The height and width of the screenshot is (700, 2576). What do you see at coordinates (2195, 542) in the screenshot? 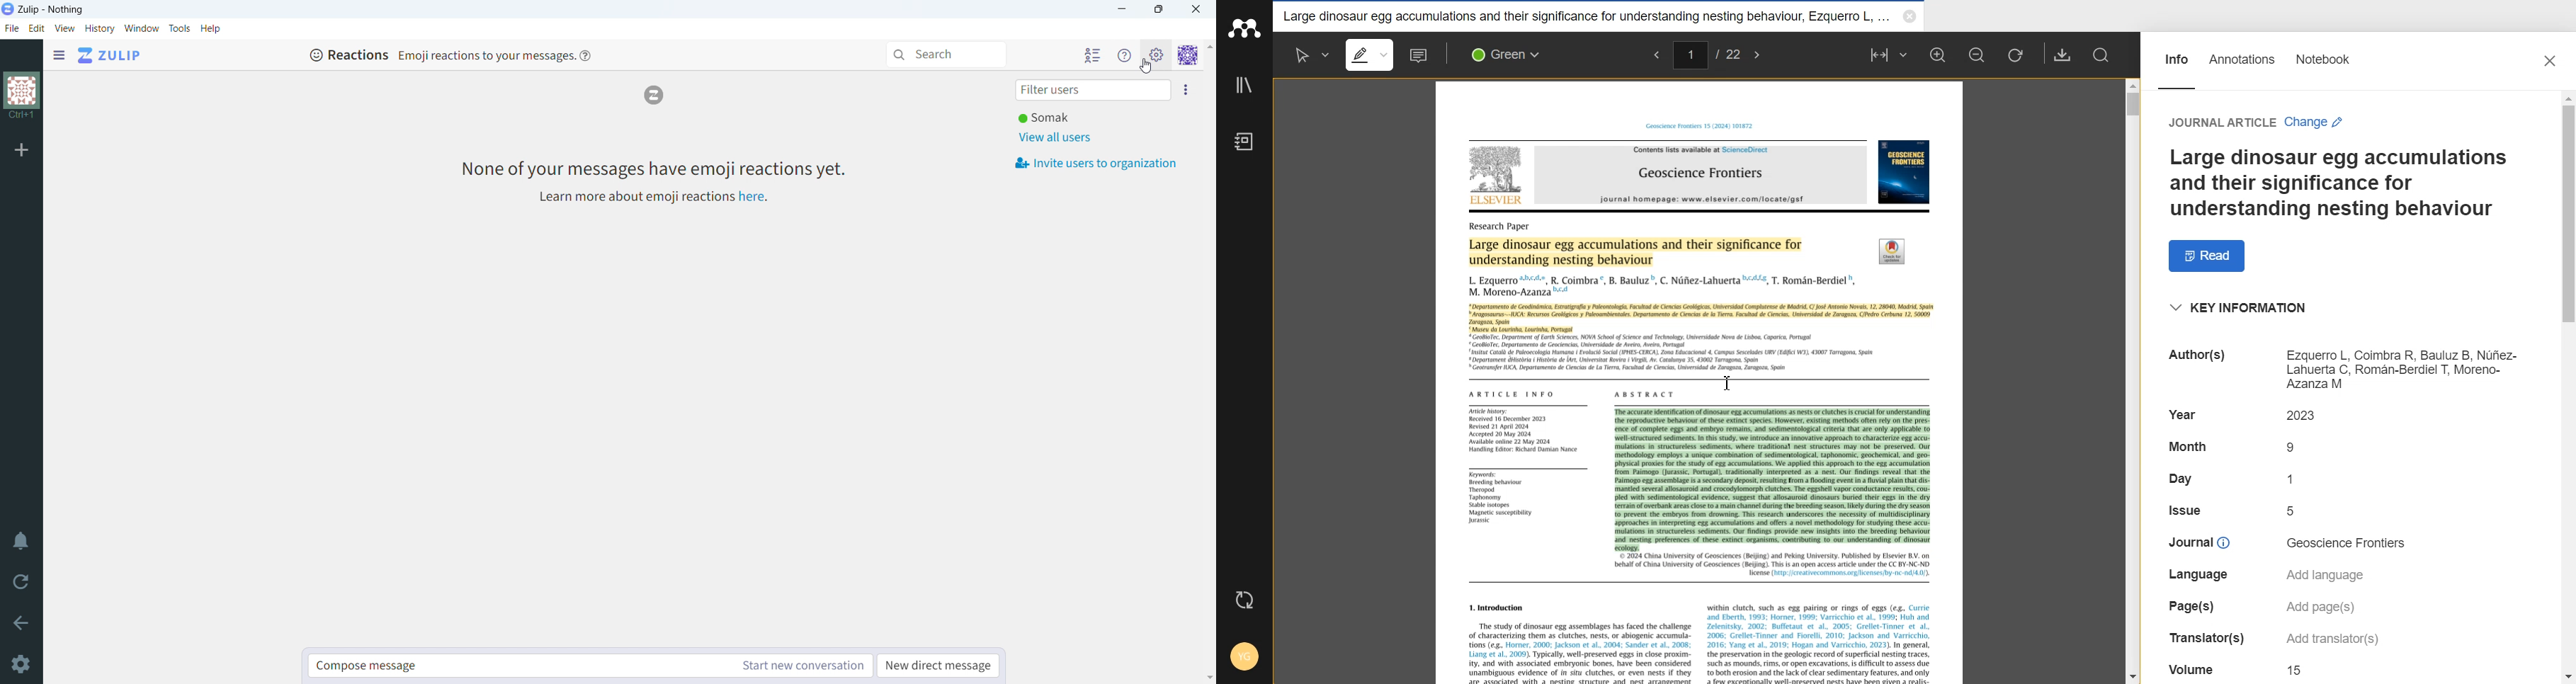
I see `text` at bounding box center [2195, 542].